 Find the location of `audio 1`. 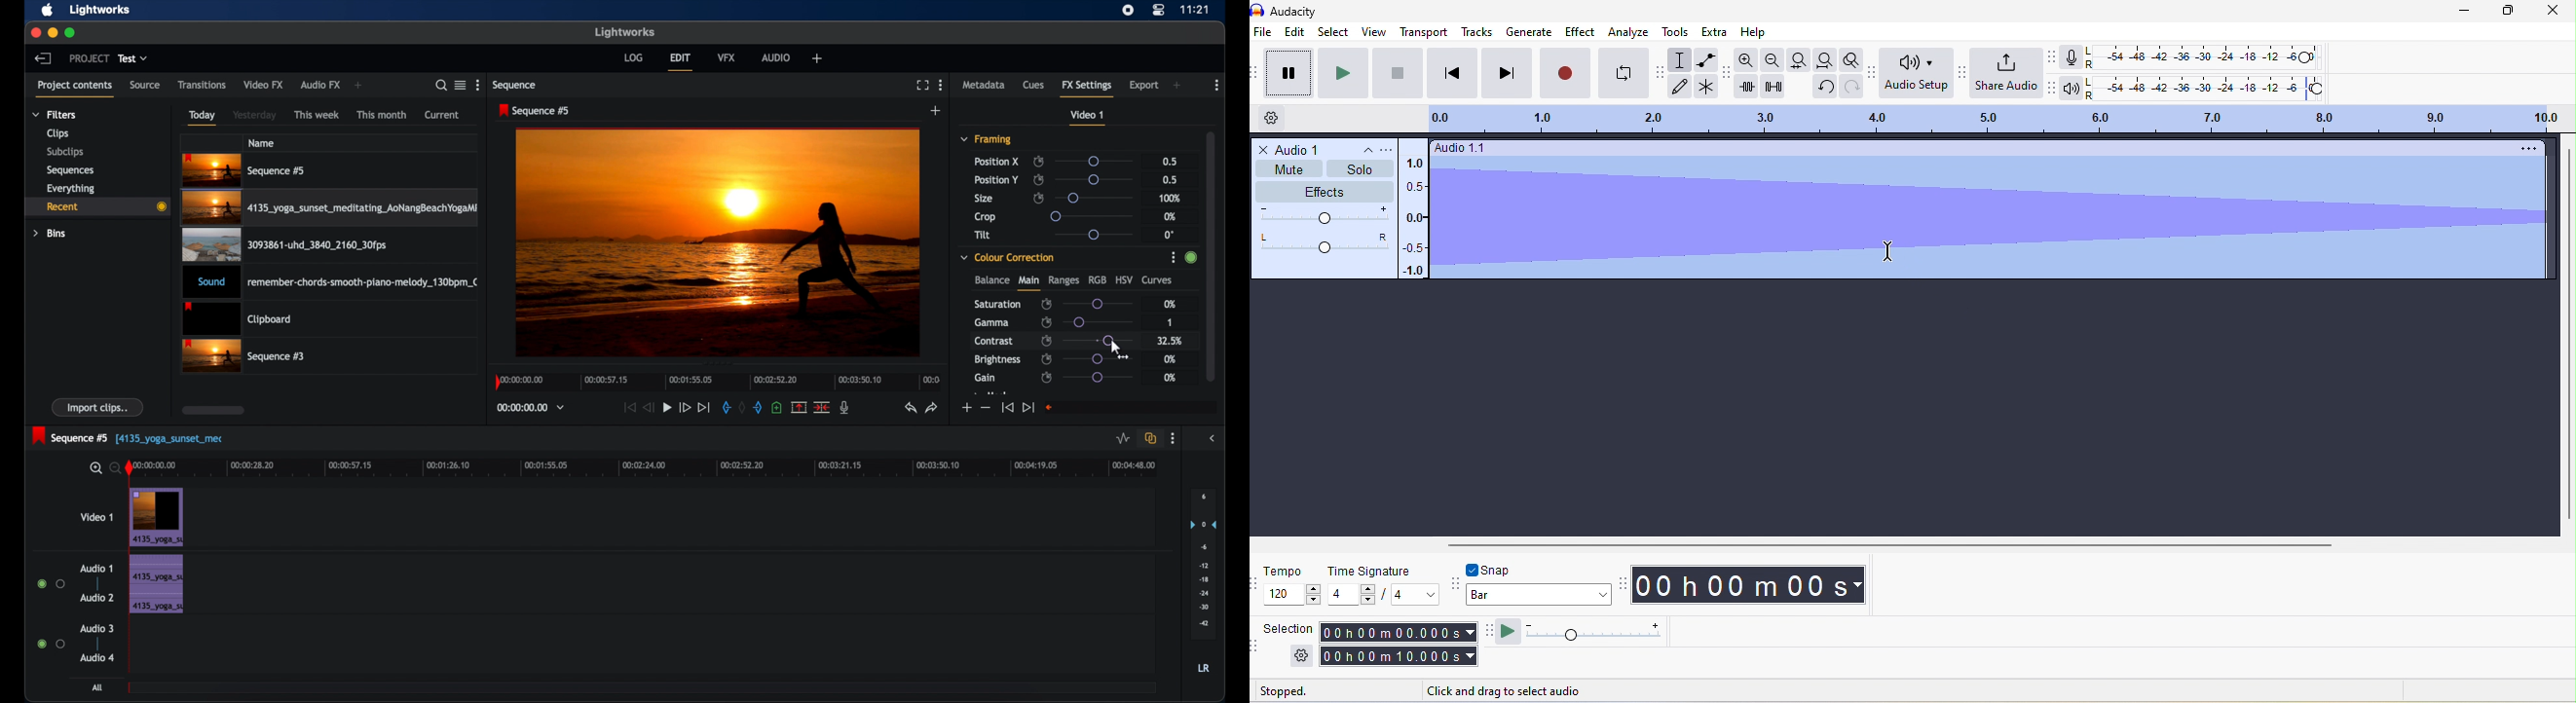

audio 1 is located at coordinates (1300, 148).